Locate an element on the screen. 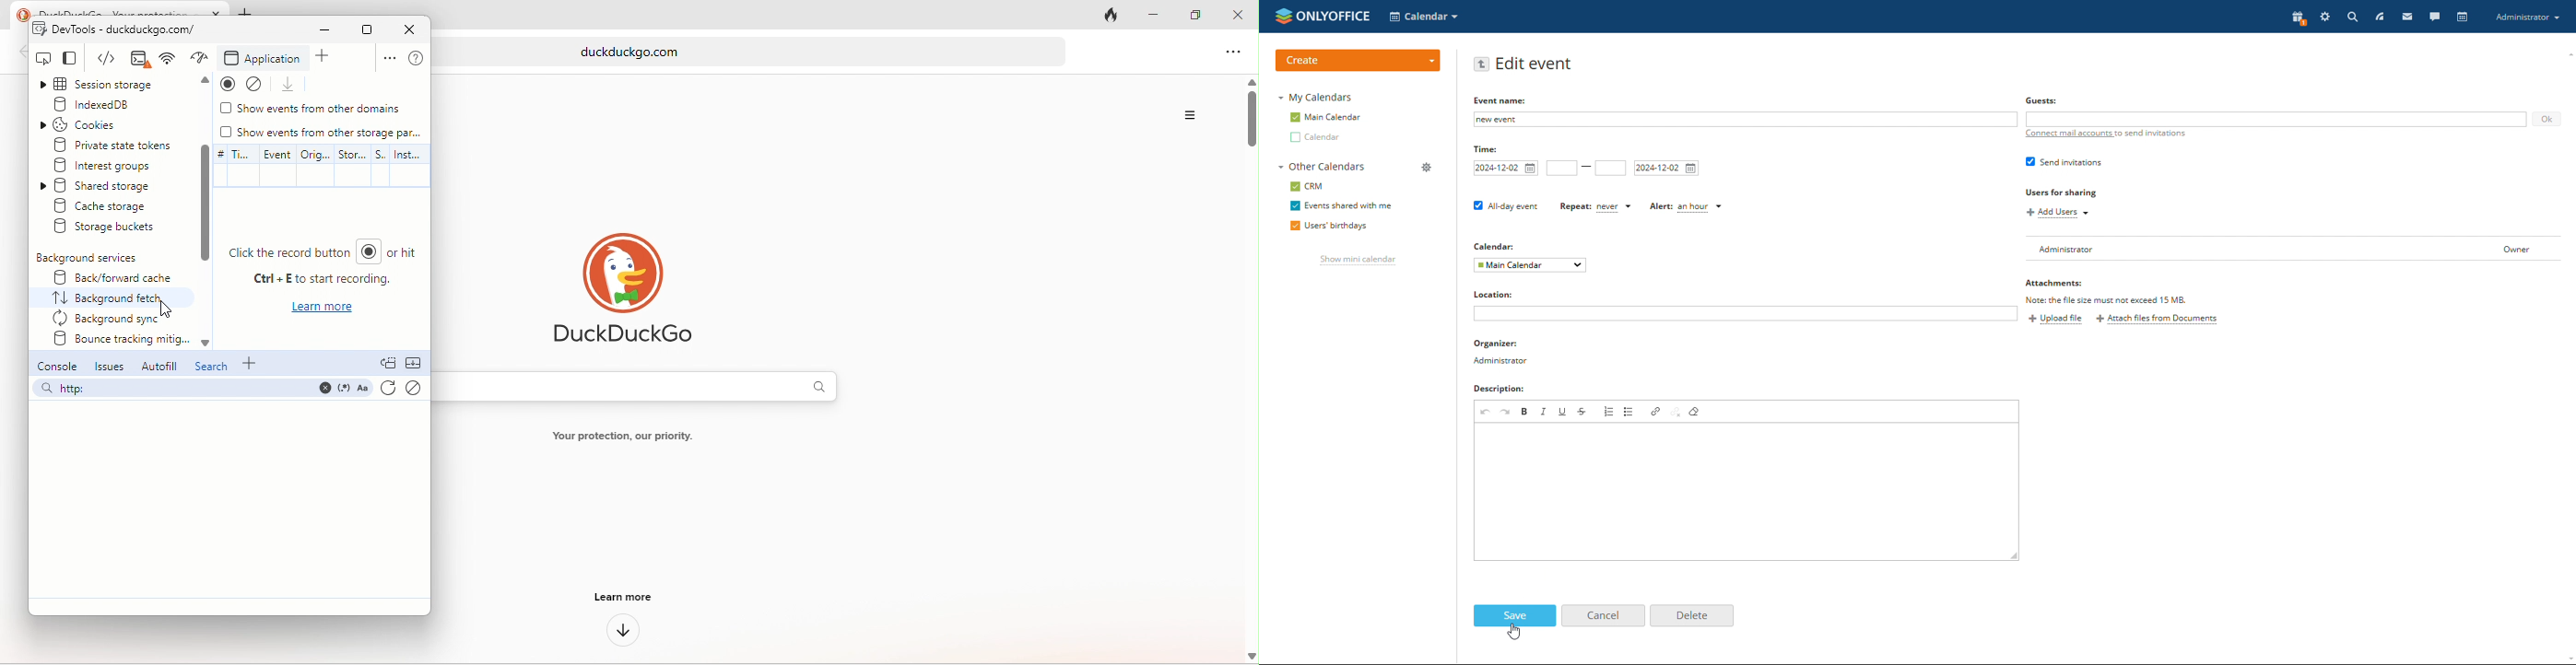  maximize is located at coordinates (366, 29).